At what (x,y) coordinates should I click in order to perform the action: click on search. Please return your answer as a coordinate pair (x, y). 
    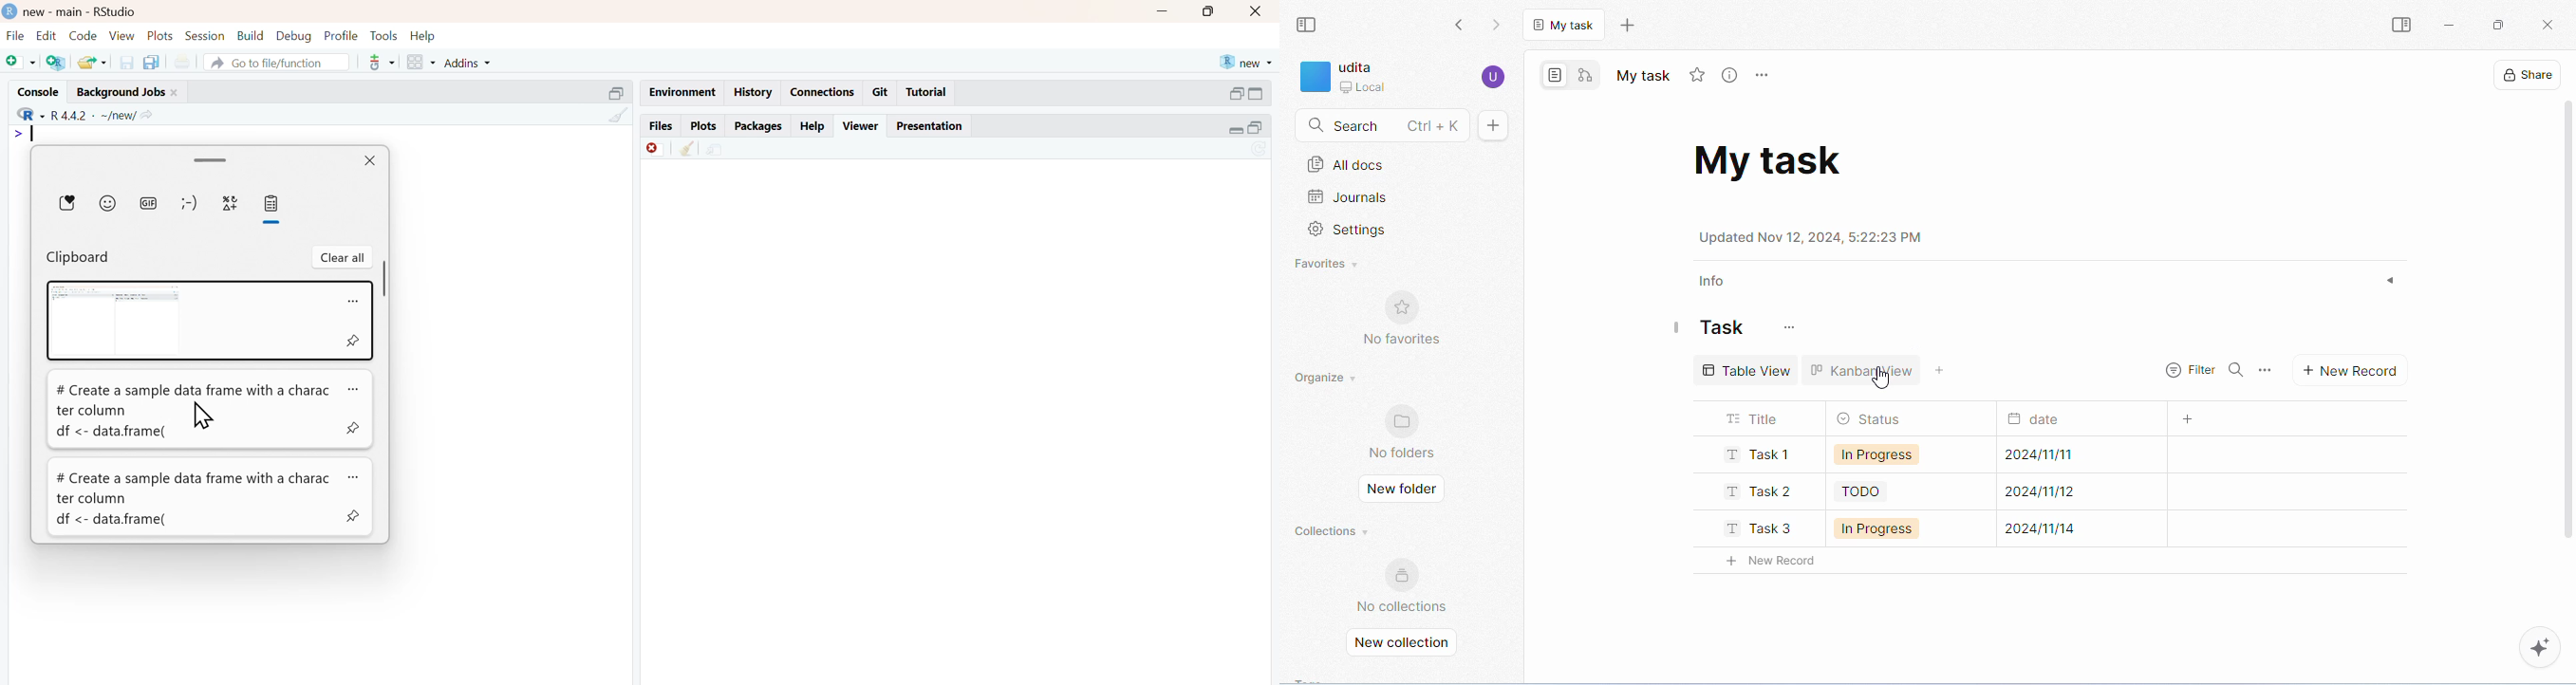
    Looking at the image, I should click on (1382, 126).